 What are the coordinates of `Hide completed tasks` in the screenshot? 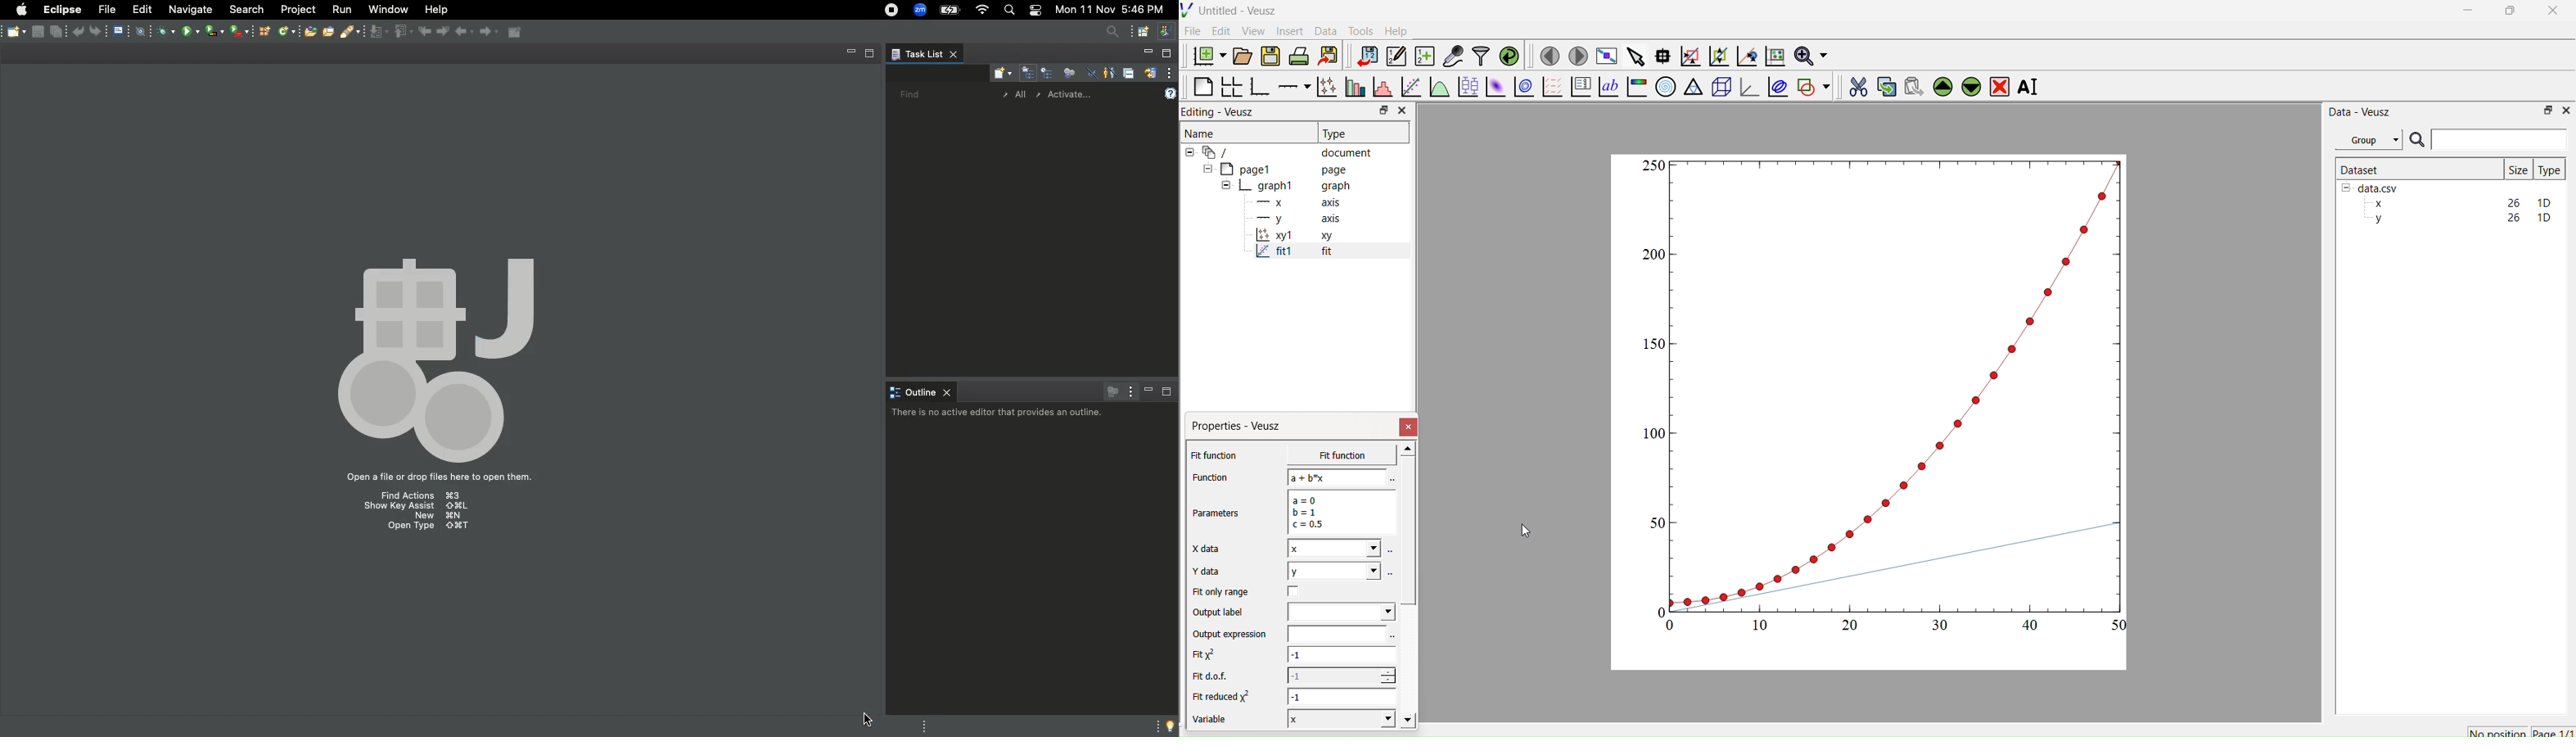 It's located at (1089, 74).